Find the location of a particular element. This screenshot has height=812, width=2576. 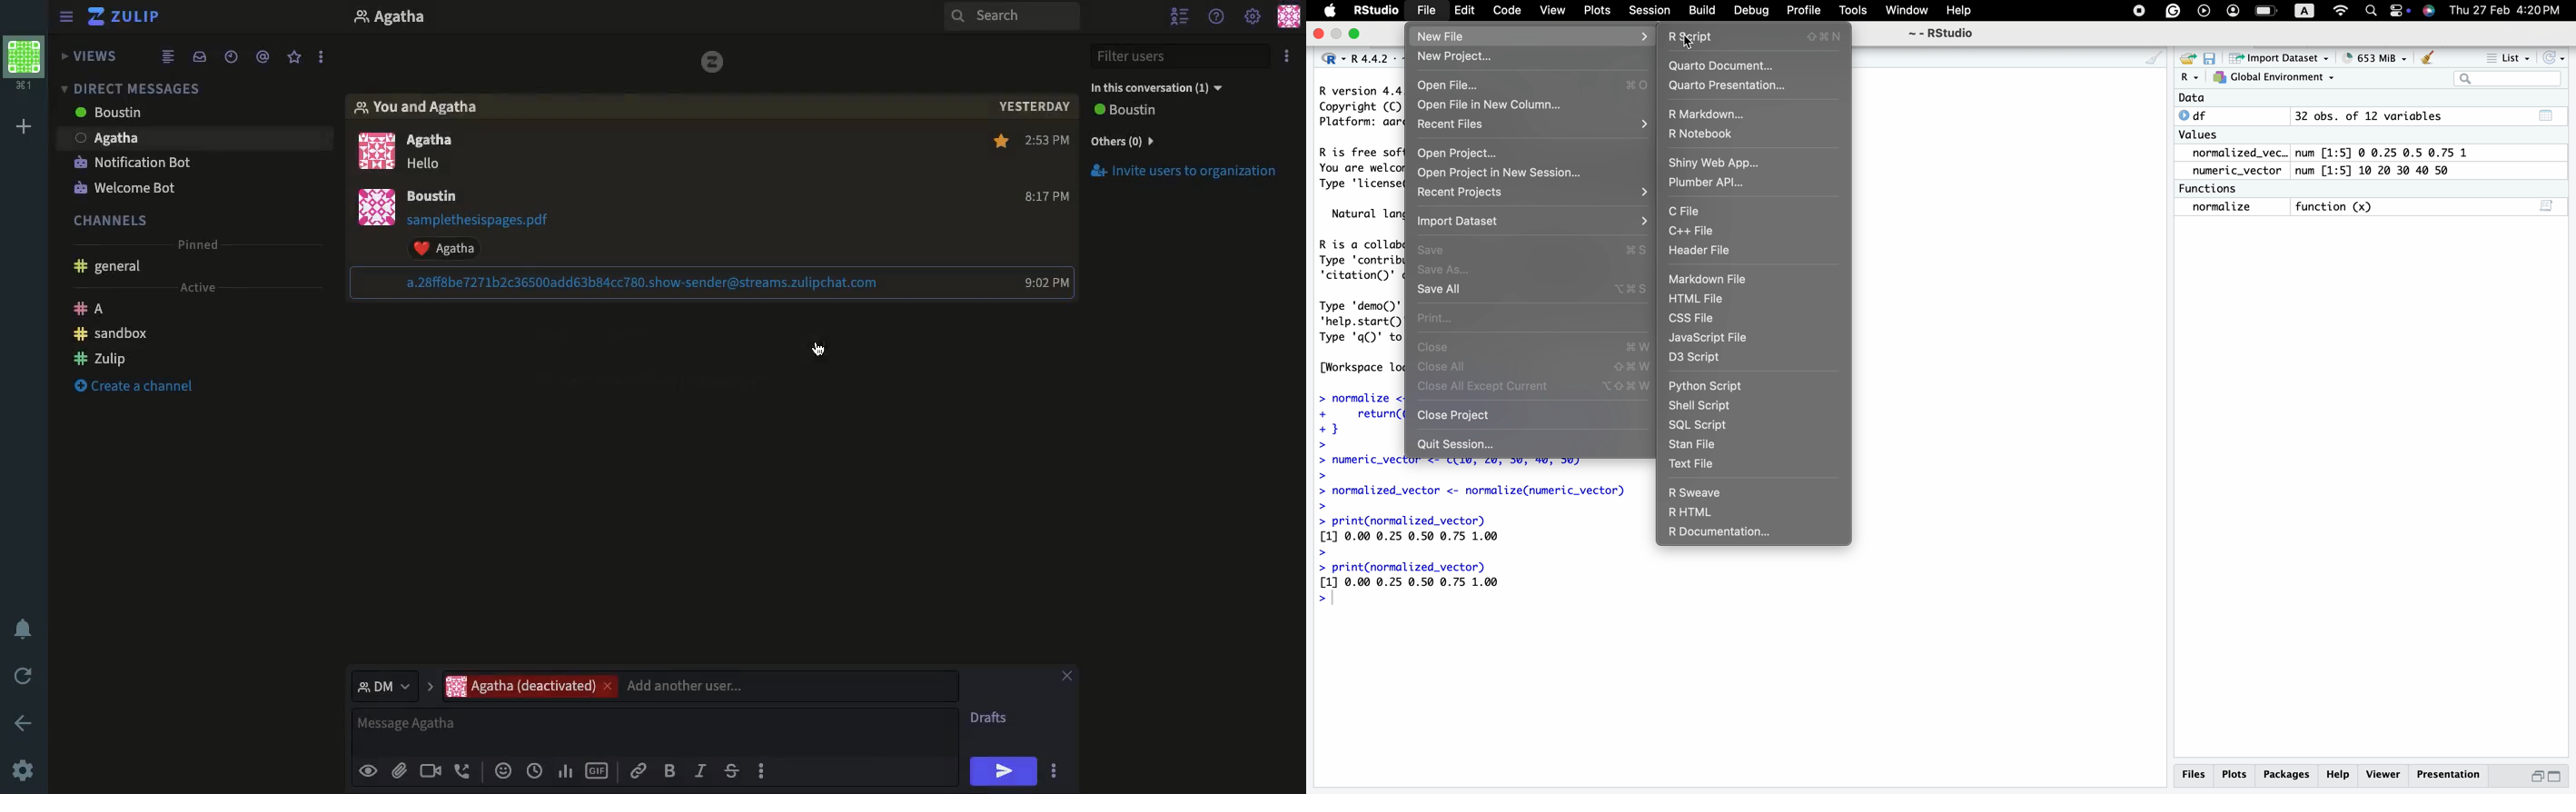

C++ File is located at coordinates (1691, 231).